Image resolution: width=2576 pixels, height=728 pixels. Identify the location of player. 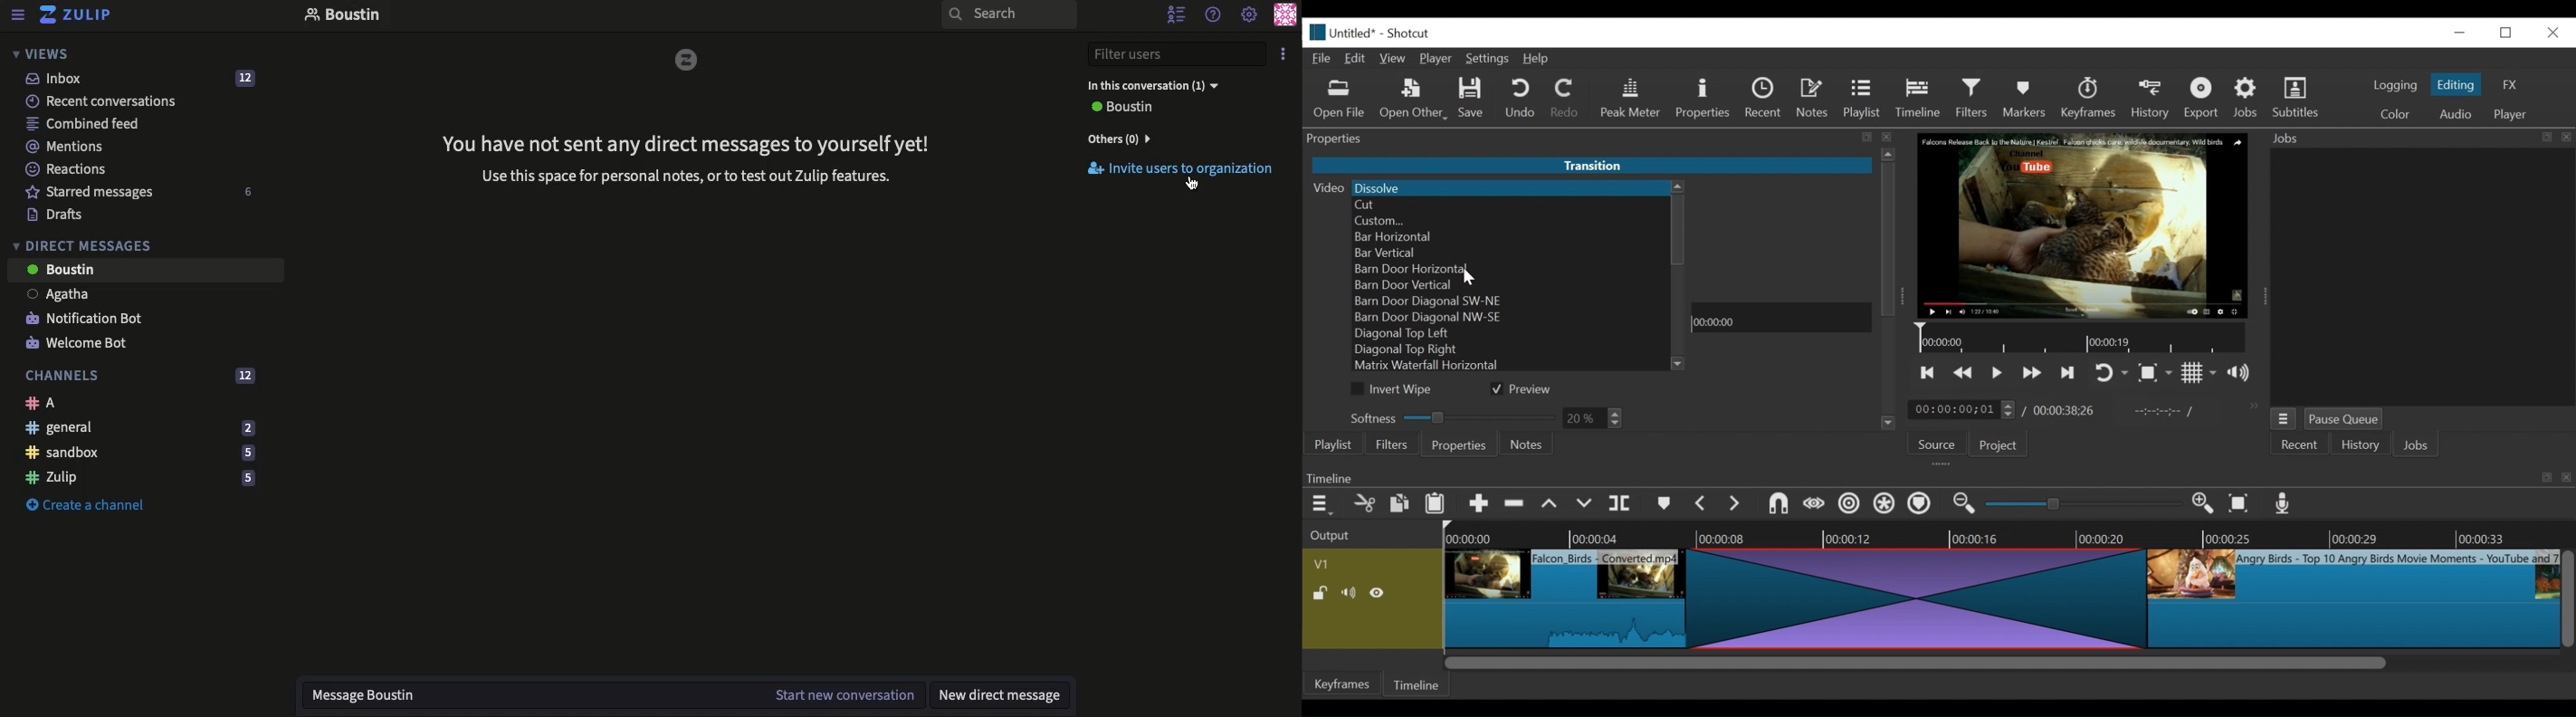
(2512, 115).